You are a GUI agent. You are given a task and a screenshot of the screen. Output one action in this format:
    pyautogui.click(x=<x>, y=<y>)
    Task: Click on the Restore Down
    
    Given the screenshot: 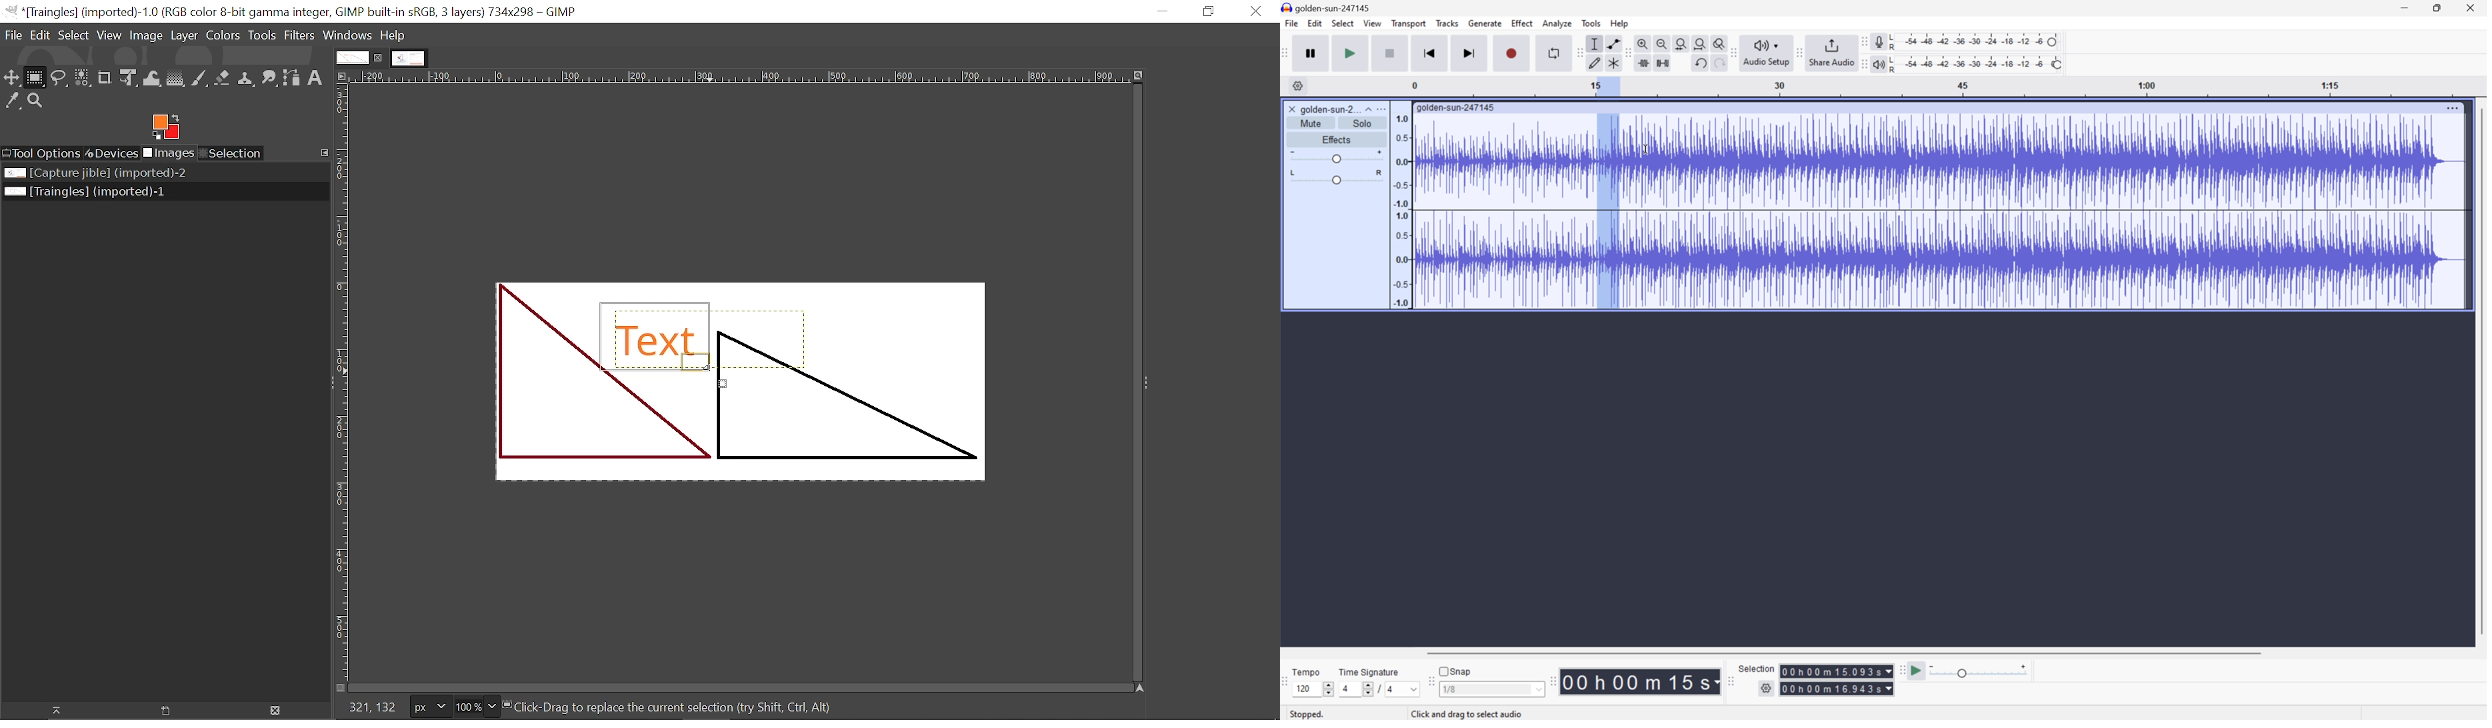 What is the action you would take?
    pyautogui.click(x=2435, y=7)
    